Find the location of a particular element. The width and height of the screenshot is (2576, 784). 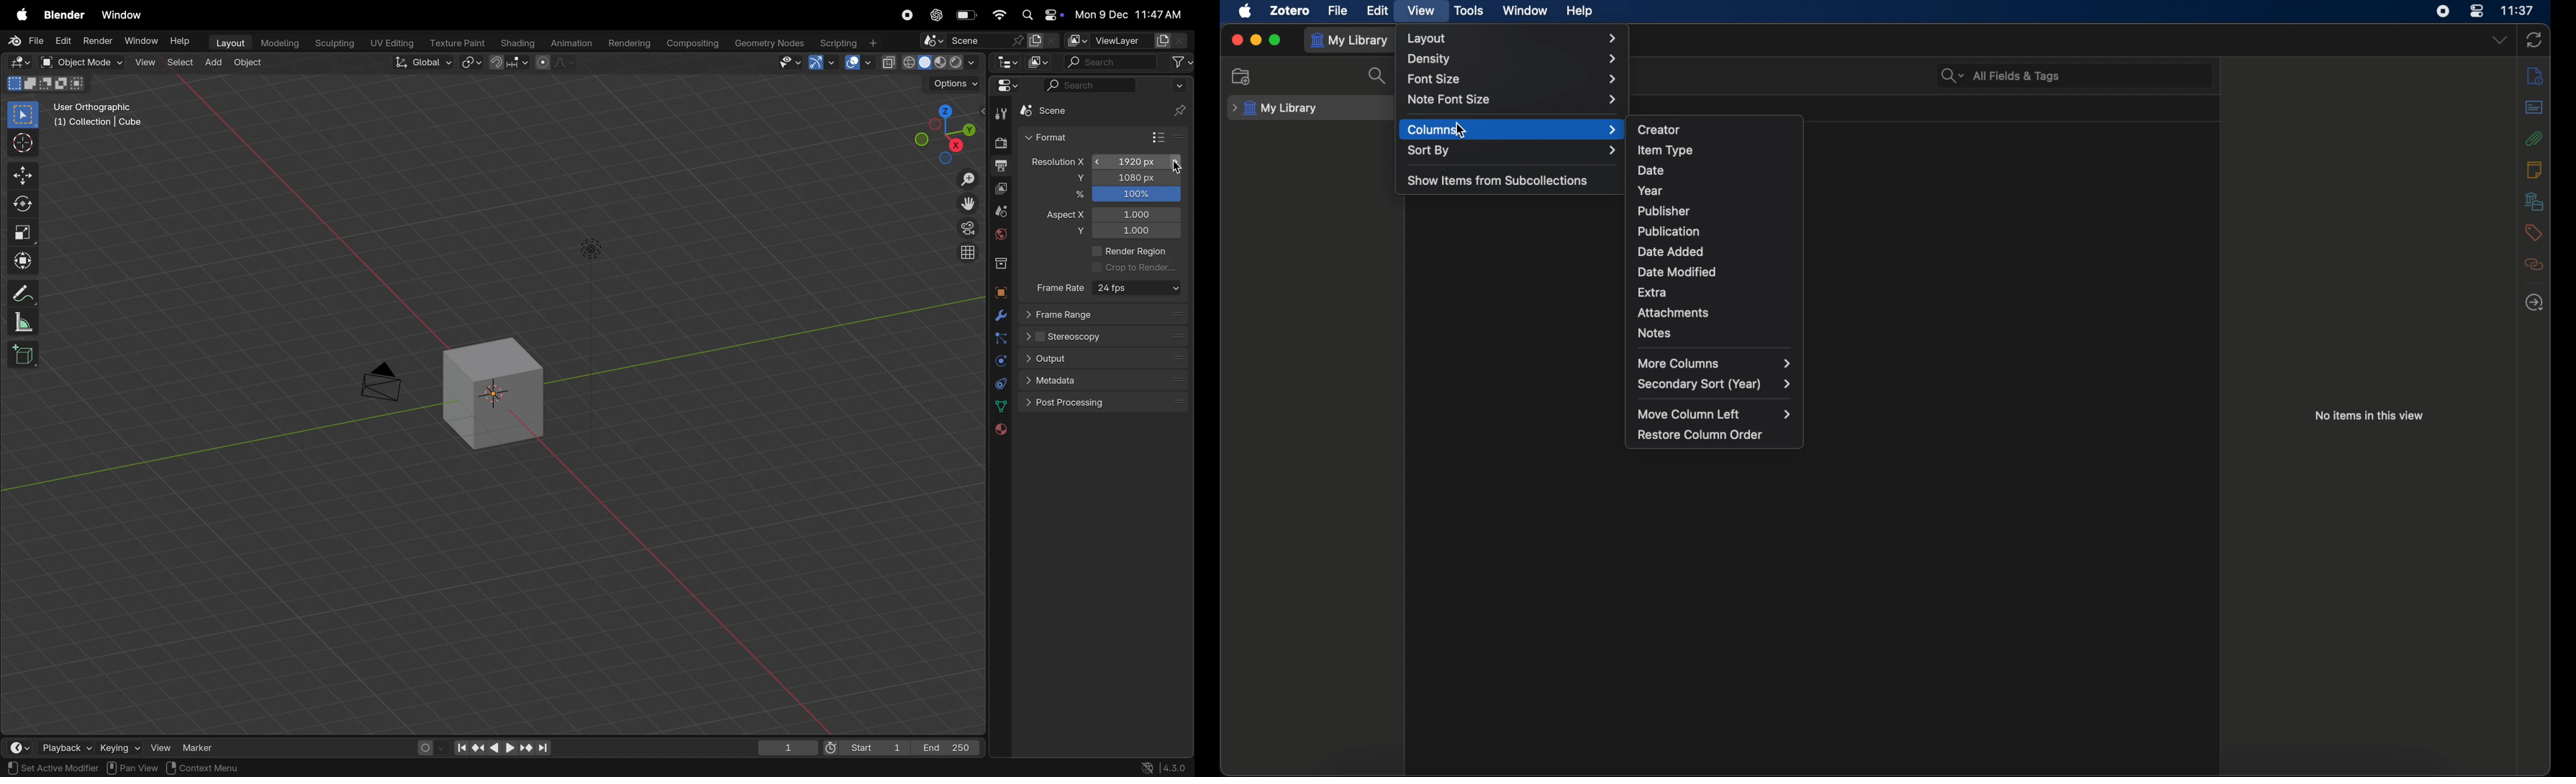

modifiers is located at coordinates (999, 315).